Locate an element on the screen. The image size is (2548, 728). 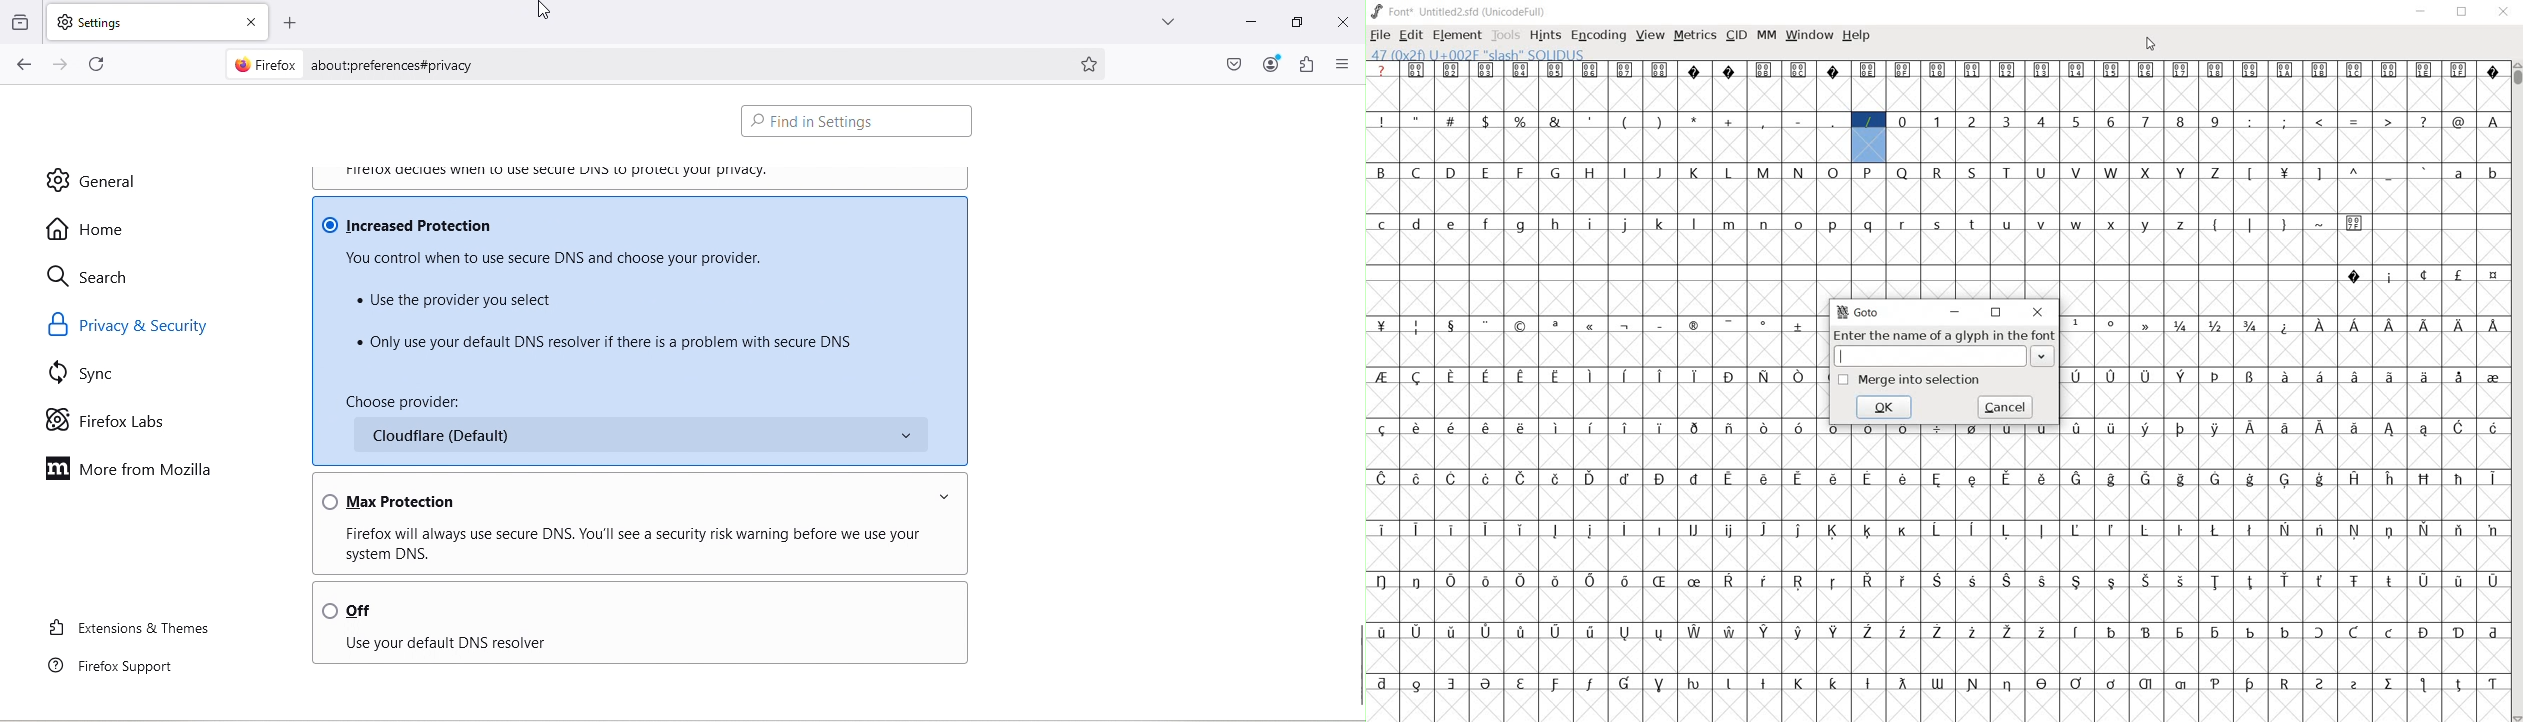
glyph is located at coordinates (1416, 686).